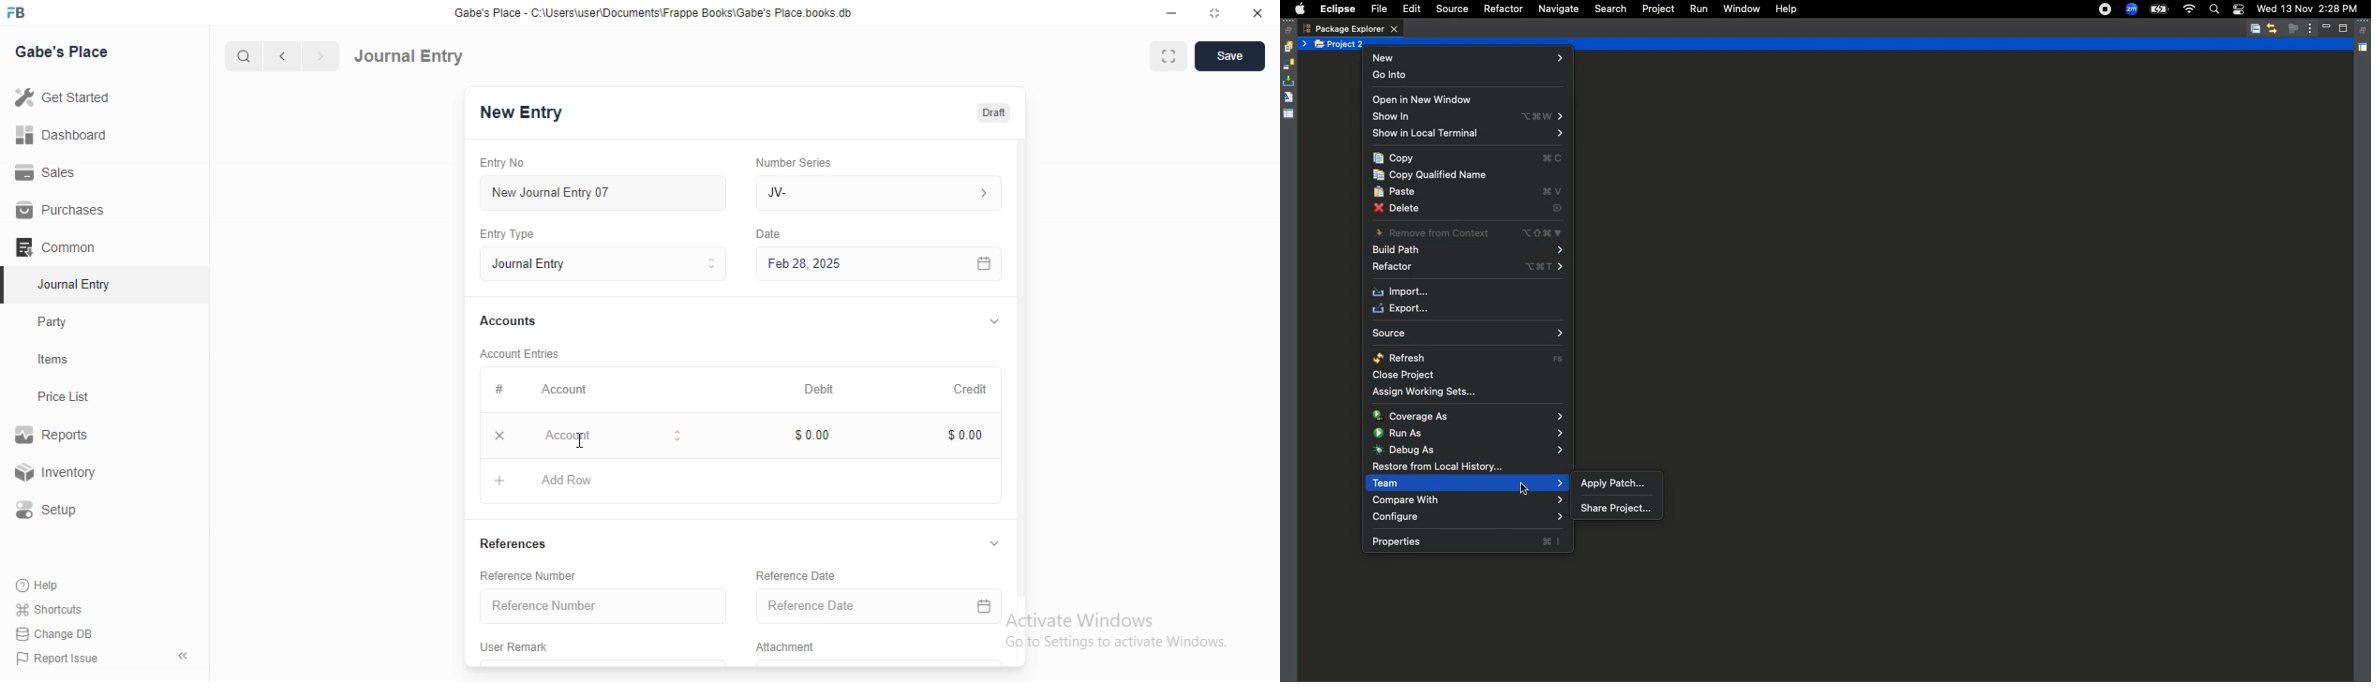 The width and height of the screenshot is (2380, 700). Describe the element at coordinates (811, 435) in the screenshot. I see `$ 0.00` at that location.